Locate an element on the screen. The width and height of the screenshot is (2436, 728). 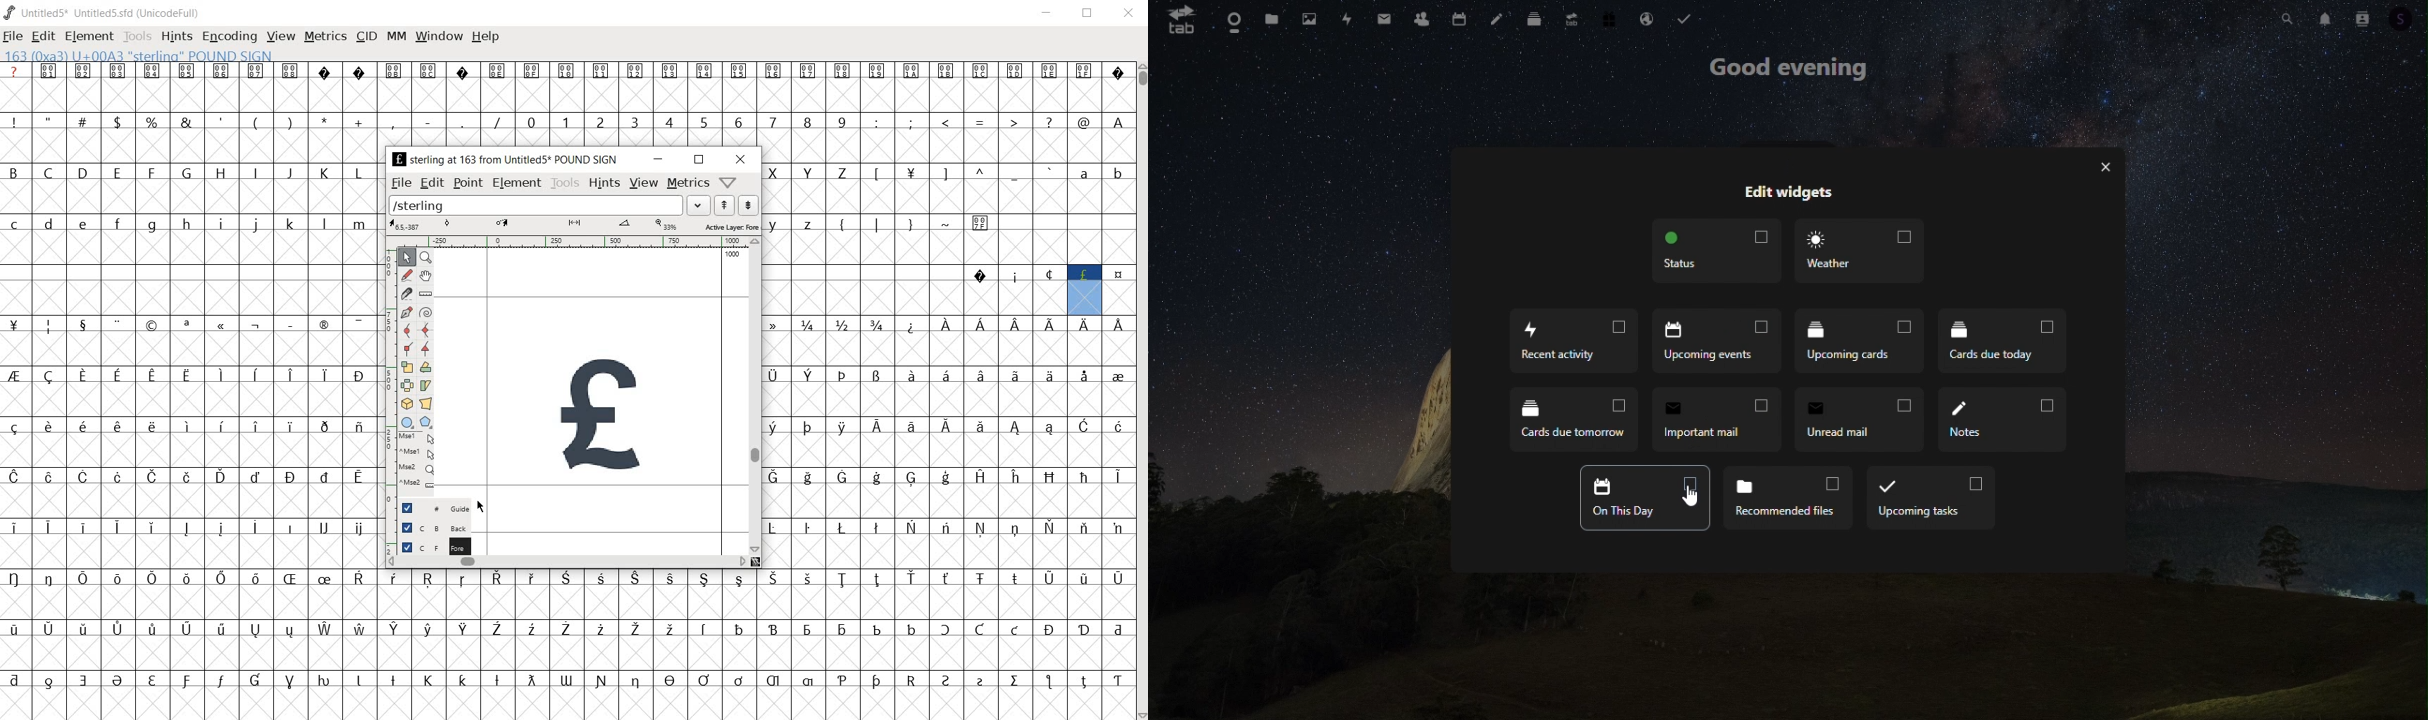
Symbol is located at coordinates (290, 630).